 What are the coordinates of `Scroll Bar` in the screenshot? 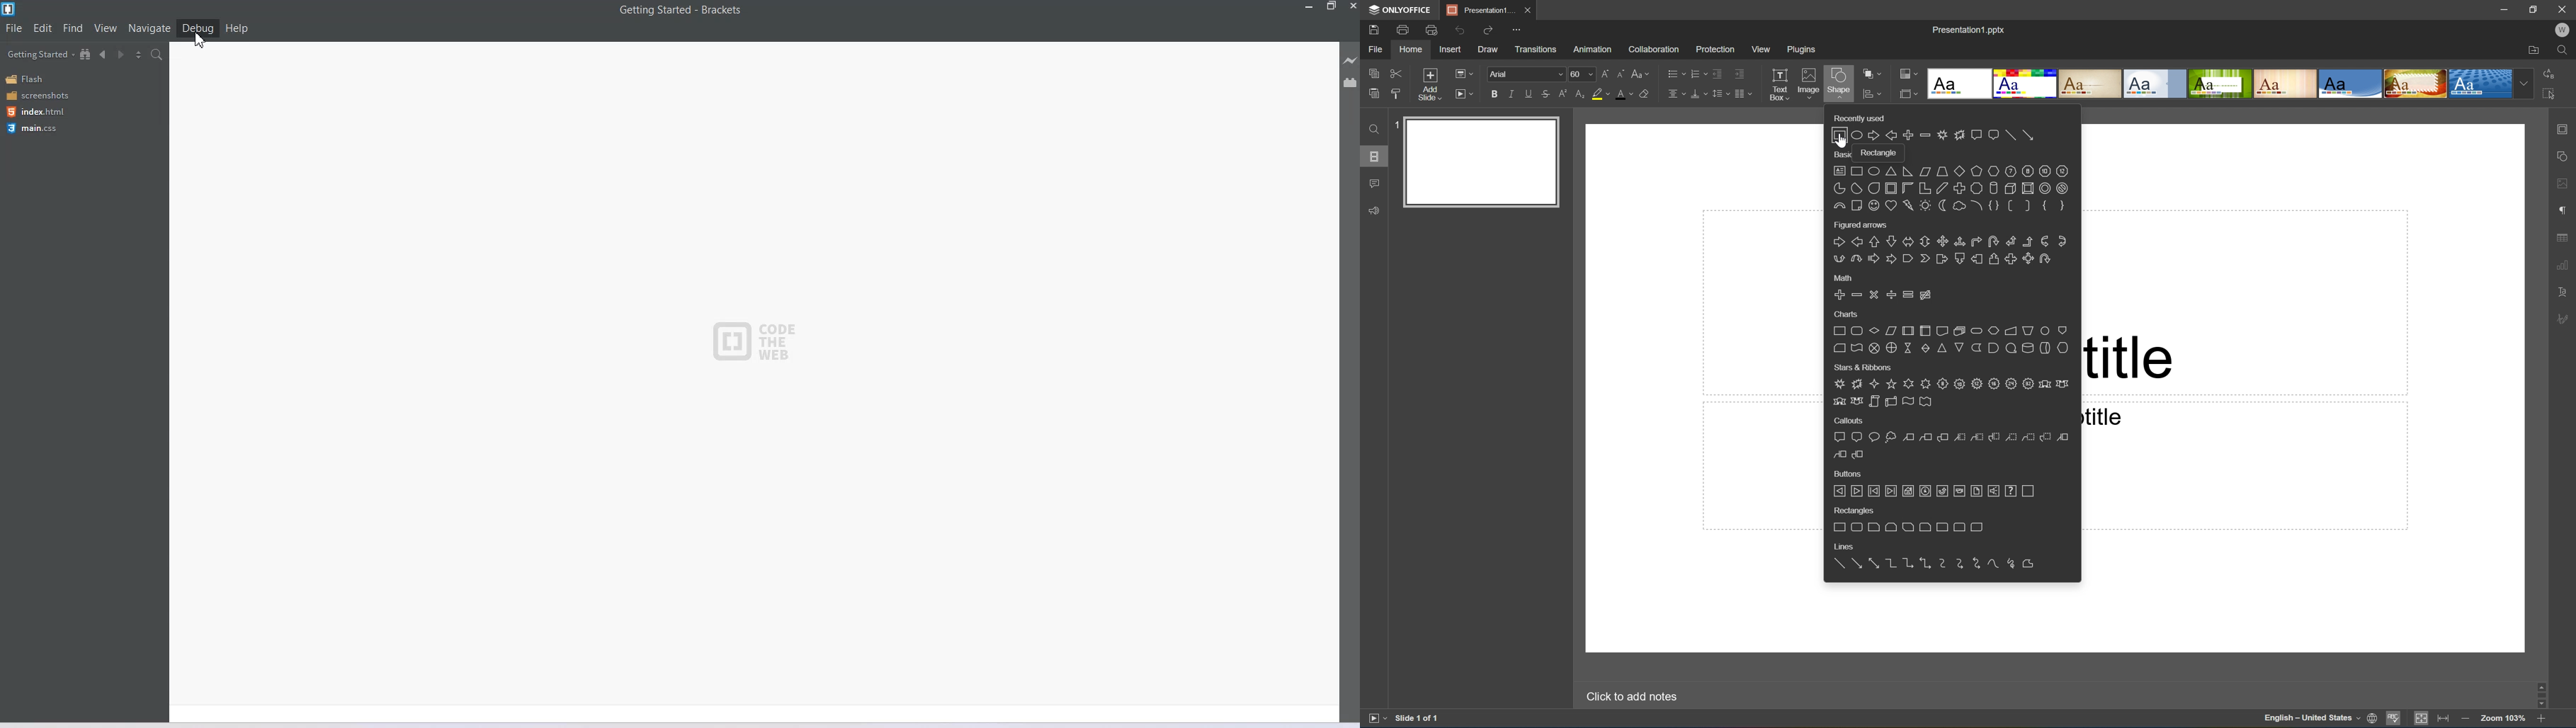 It's located at (2539, 696).